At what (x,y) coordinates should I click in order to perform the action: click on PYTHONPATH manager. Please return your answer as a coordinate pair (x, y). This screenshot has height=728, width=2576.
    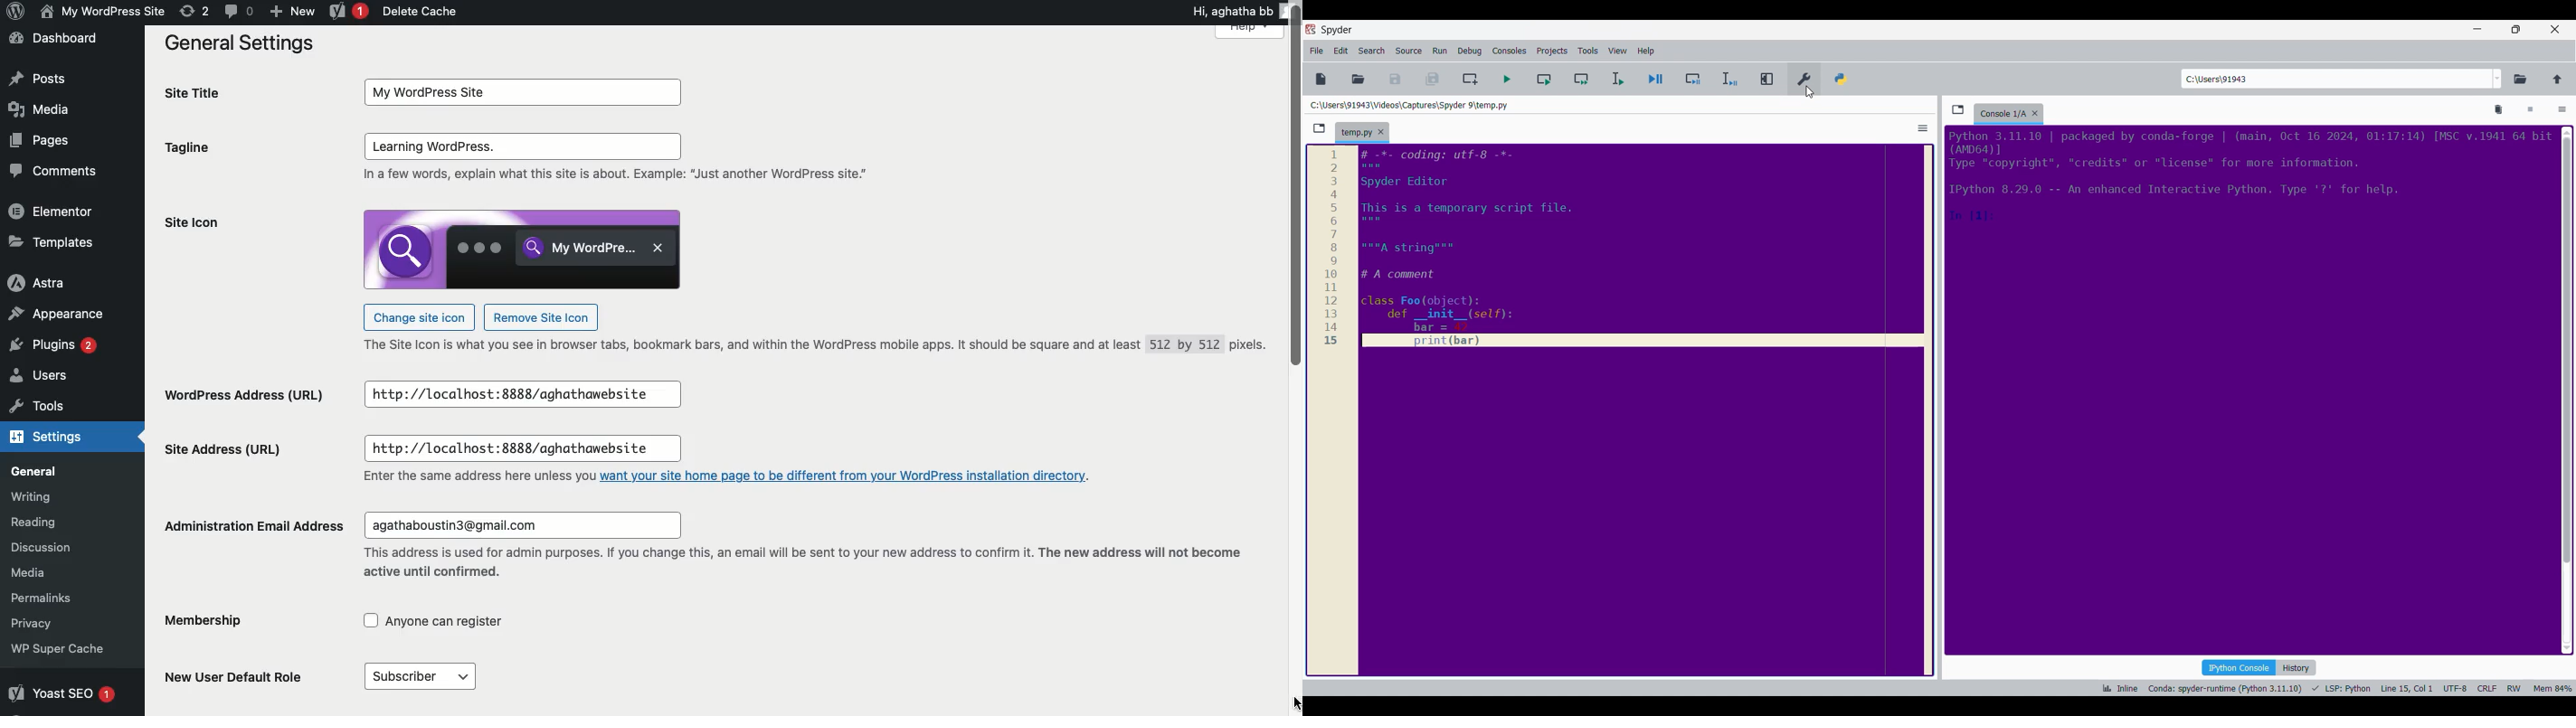
    Looking at the image, I should click on (1842, 79).